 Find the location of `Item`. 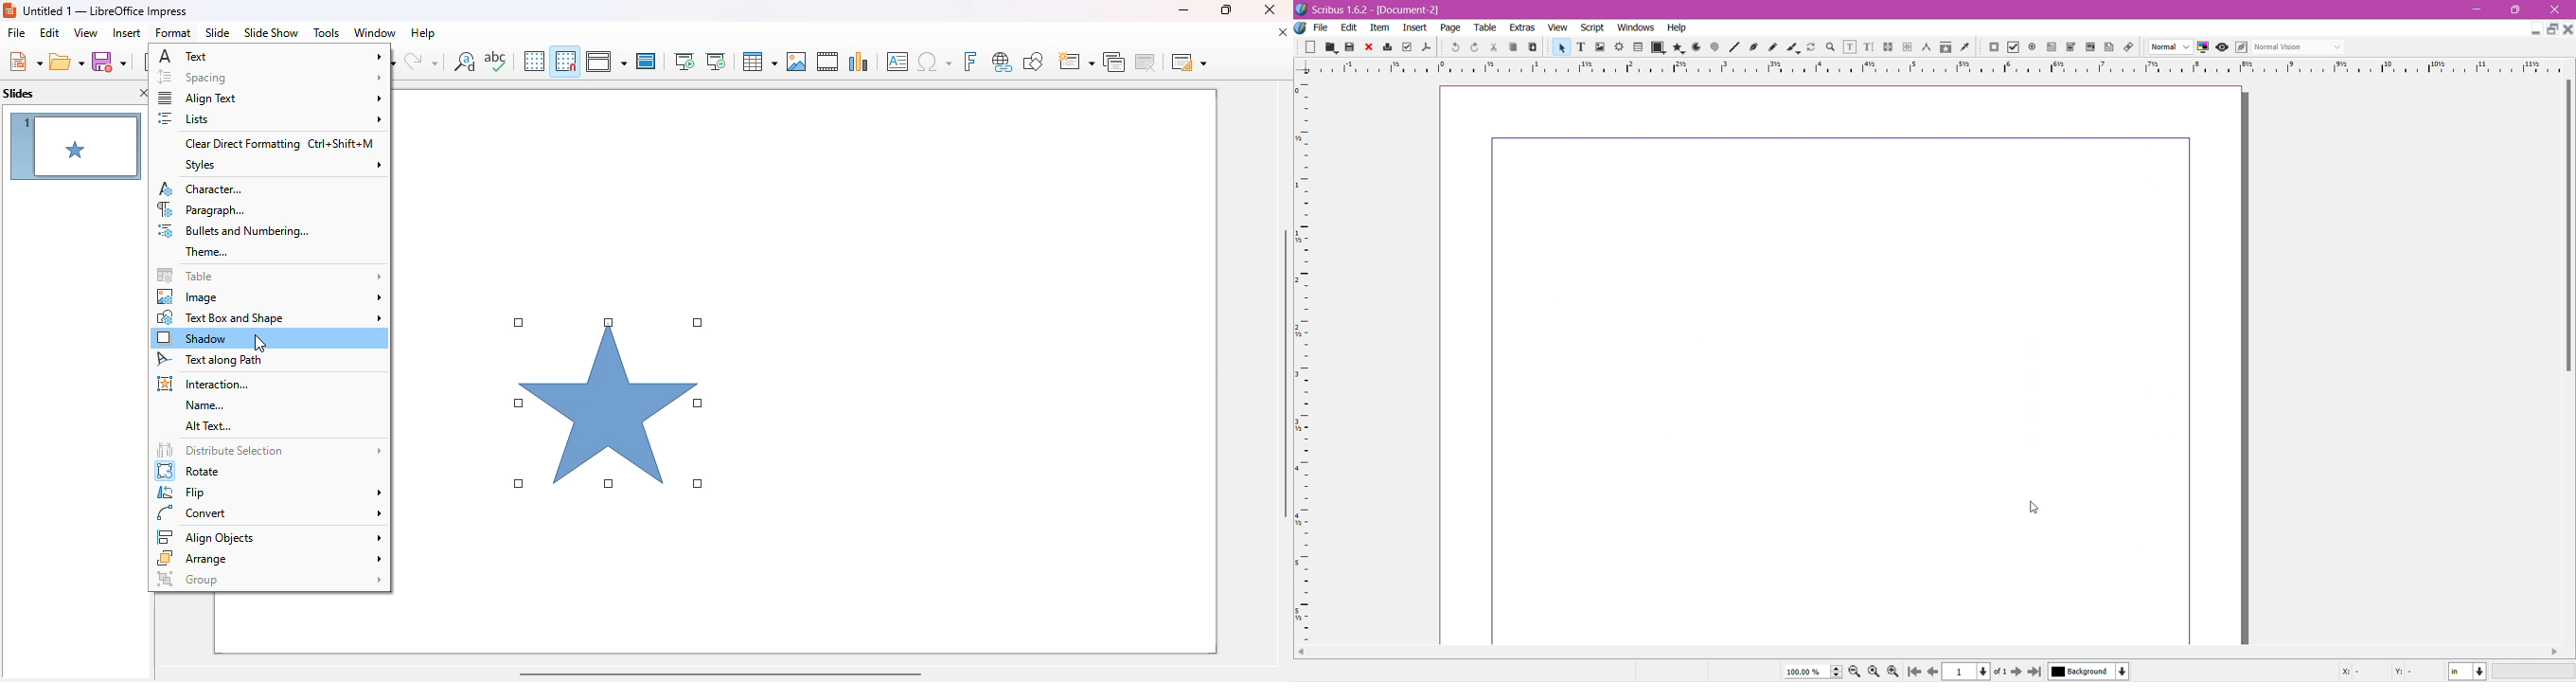

Item is located at coordinates (1382, 29).